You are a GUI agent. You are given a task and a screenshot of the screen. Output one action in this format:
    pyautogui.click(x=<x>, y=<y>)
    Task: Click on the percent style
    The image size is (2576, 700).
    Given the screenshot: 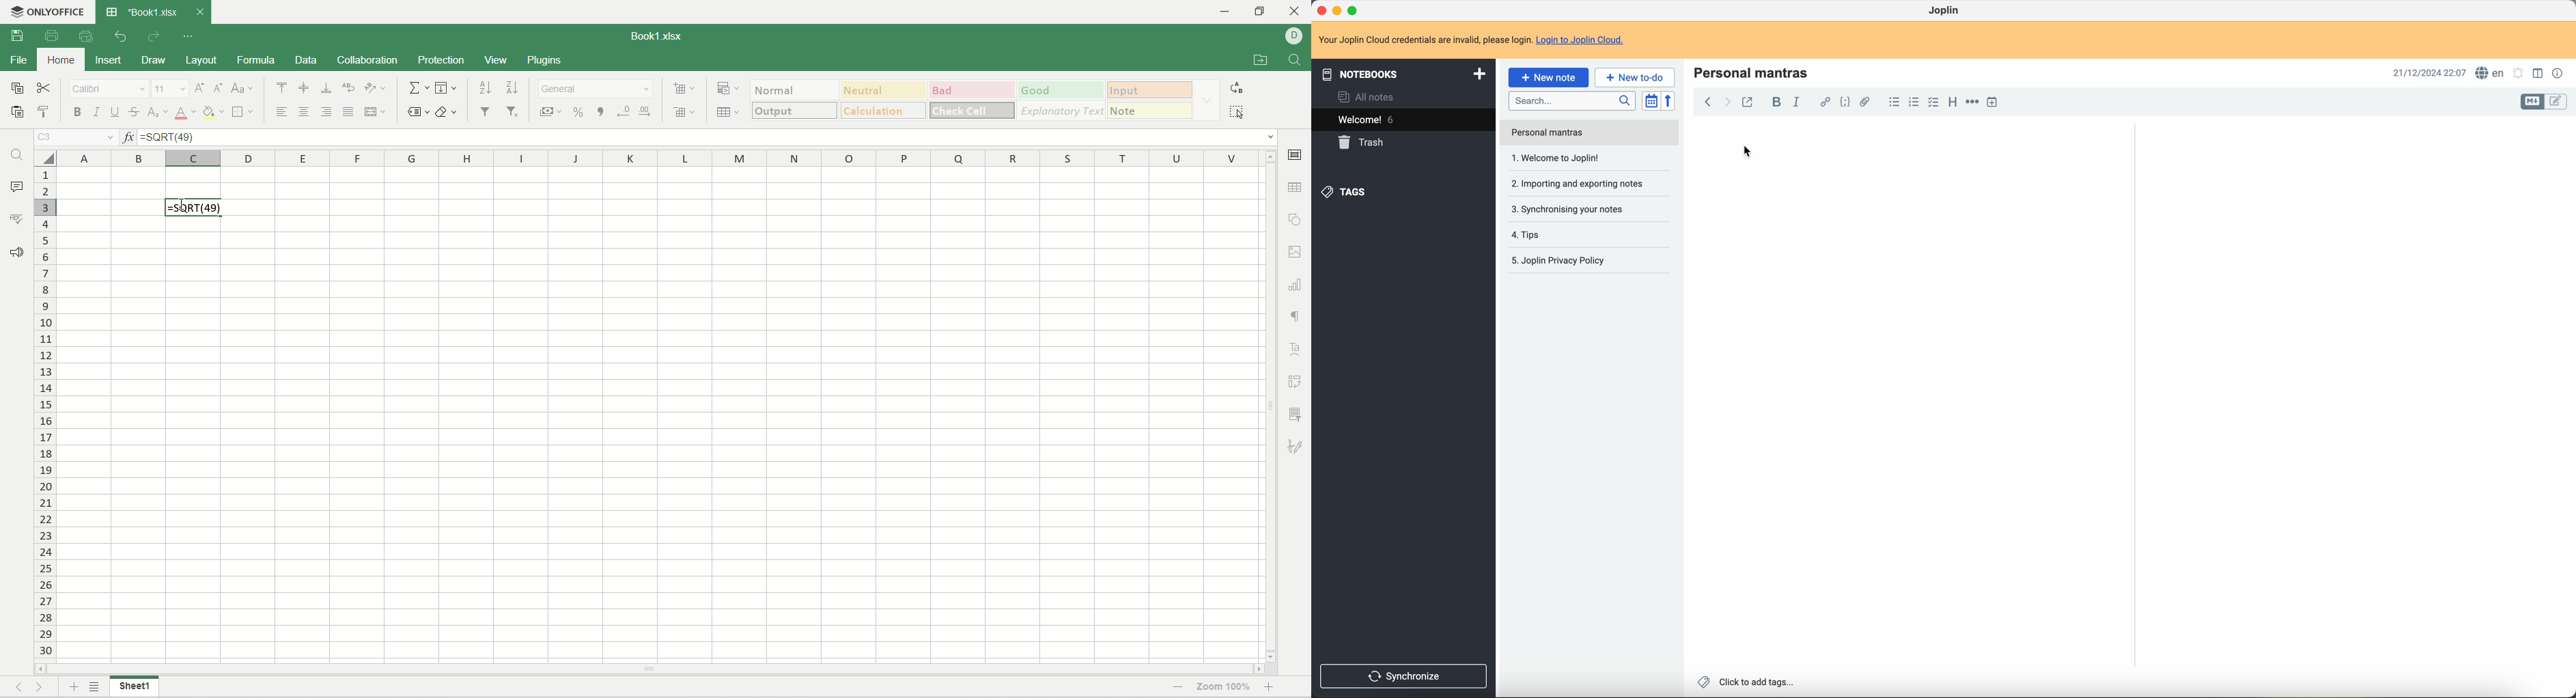 What is the action you would take?
    pyautogui.click(x=580, y=110)
    